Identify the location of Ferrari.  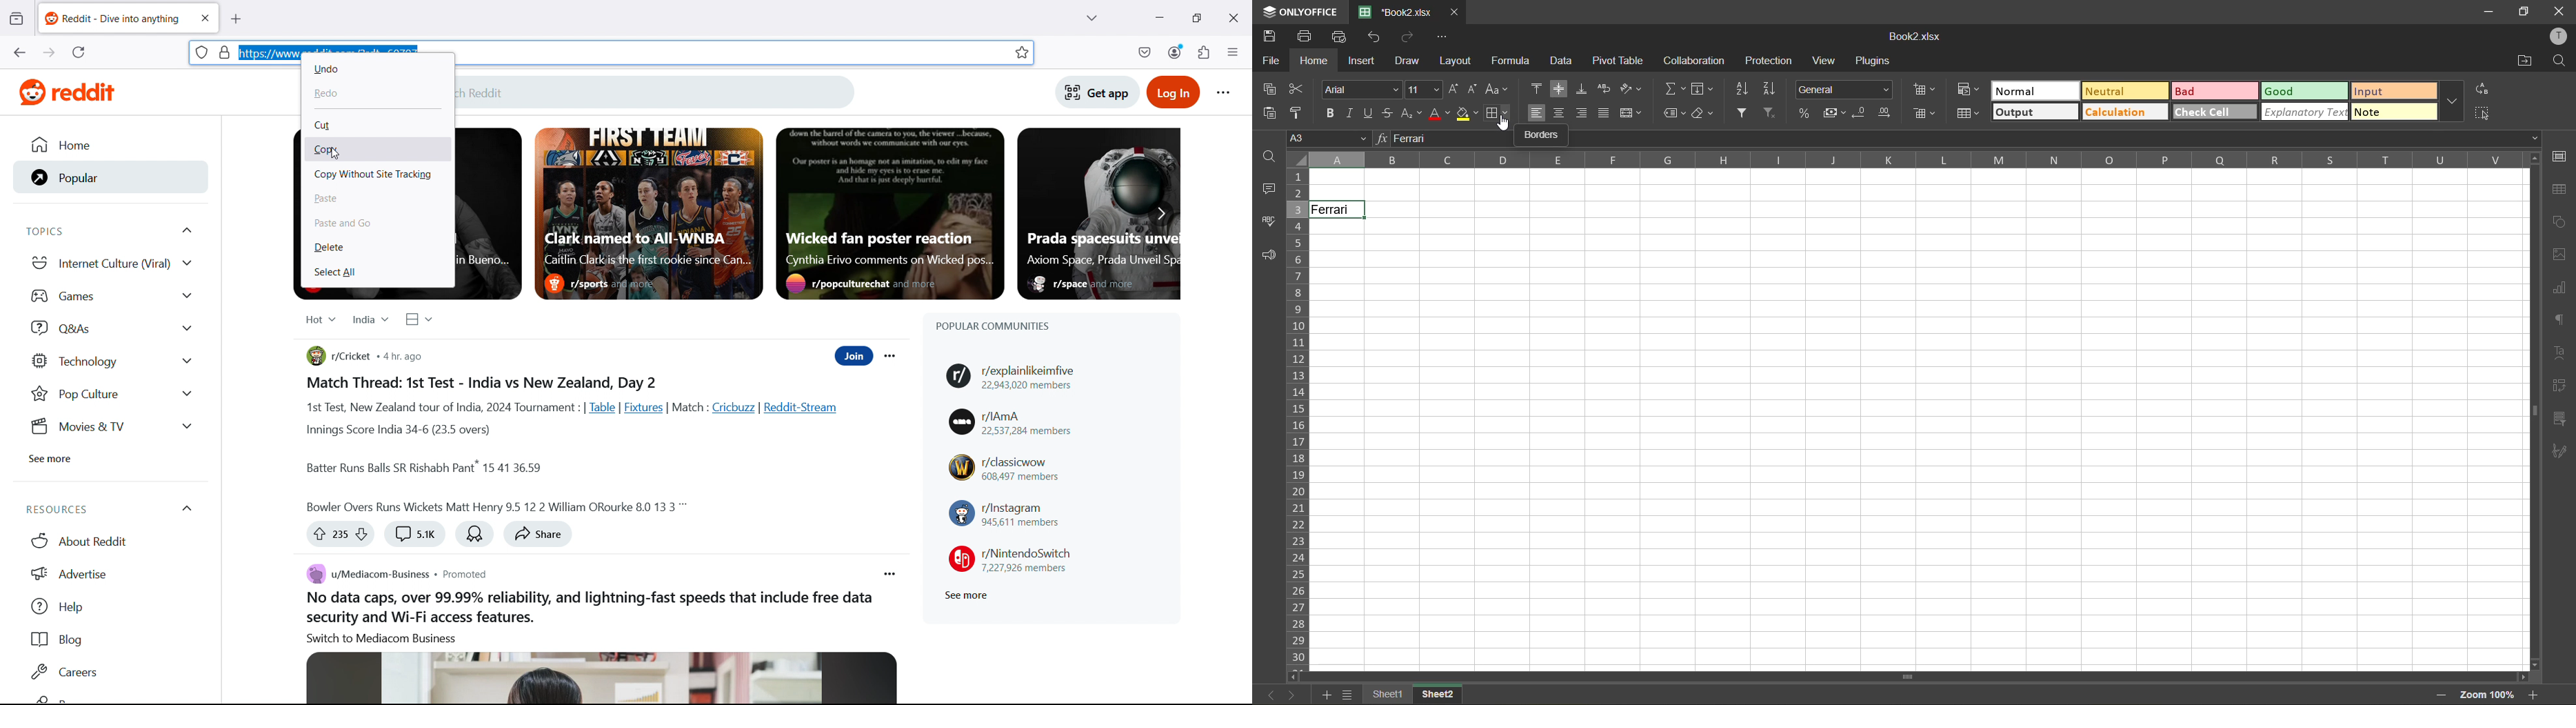
(1338, 210).